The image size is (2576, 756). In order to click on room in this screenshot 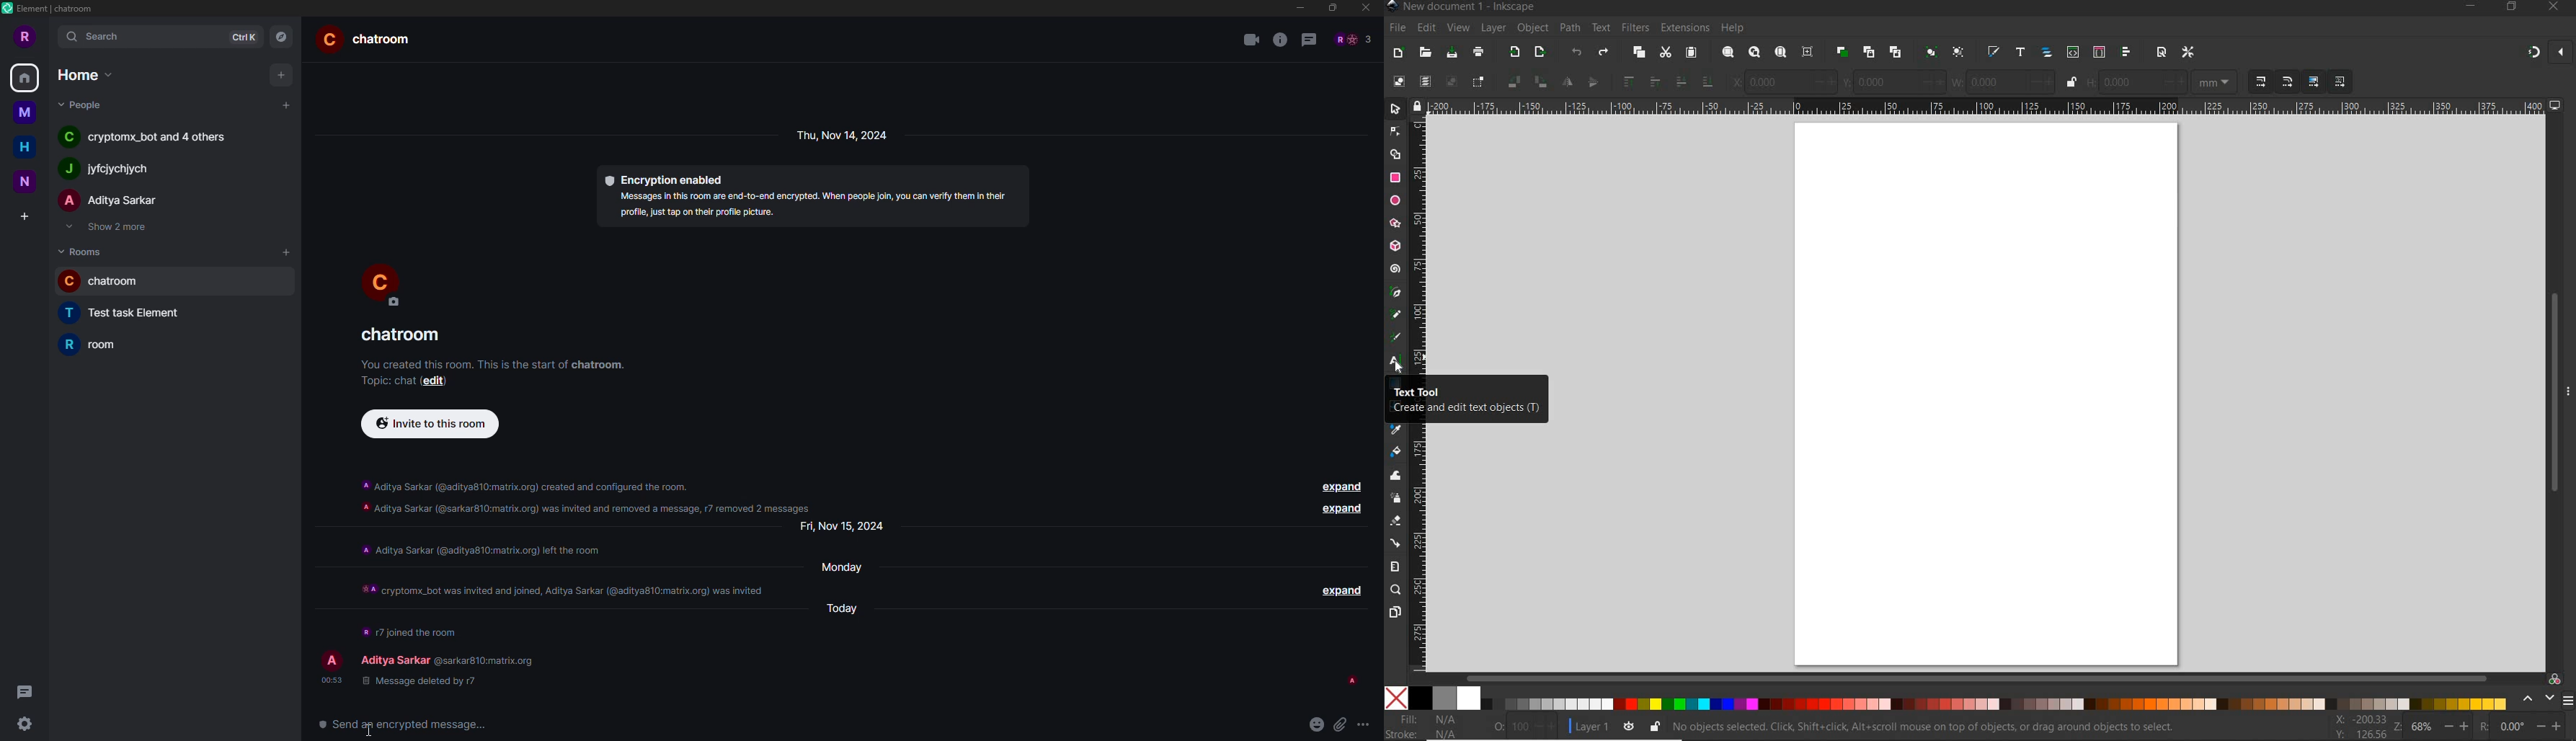, I will do `click(370, 38)`.